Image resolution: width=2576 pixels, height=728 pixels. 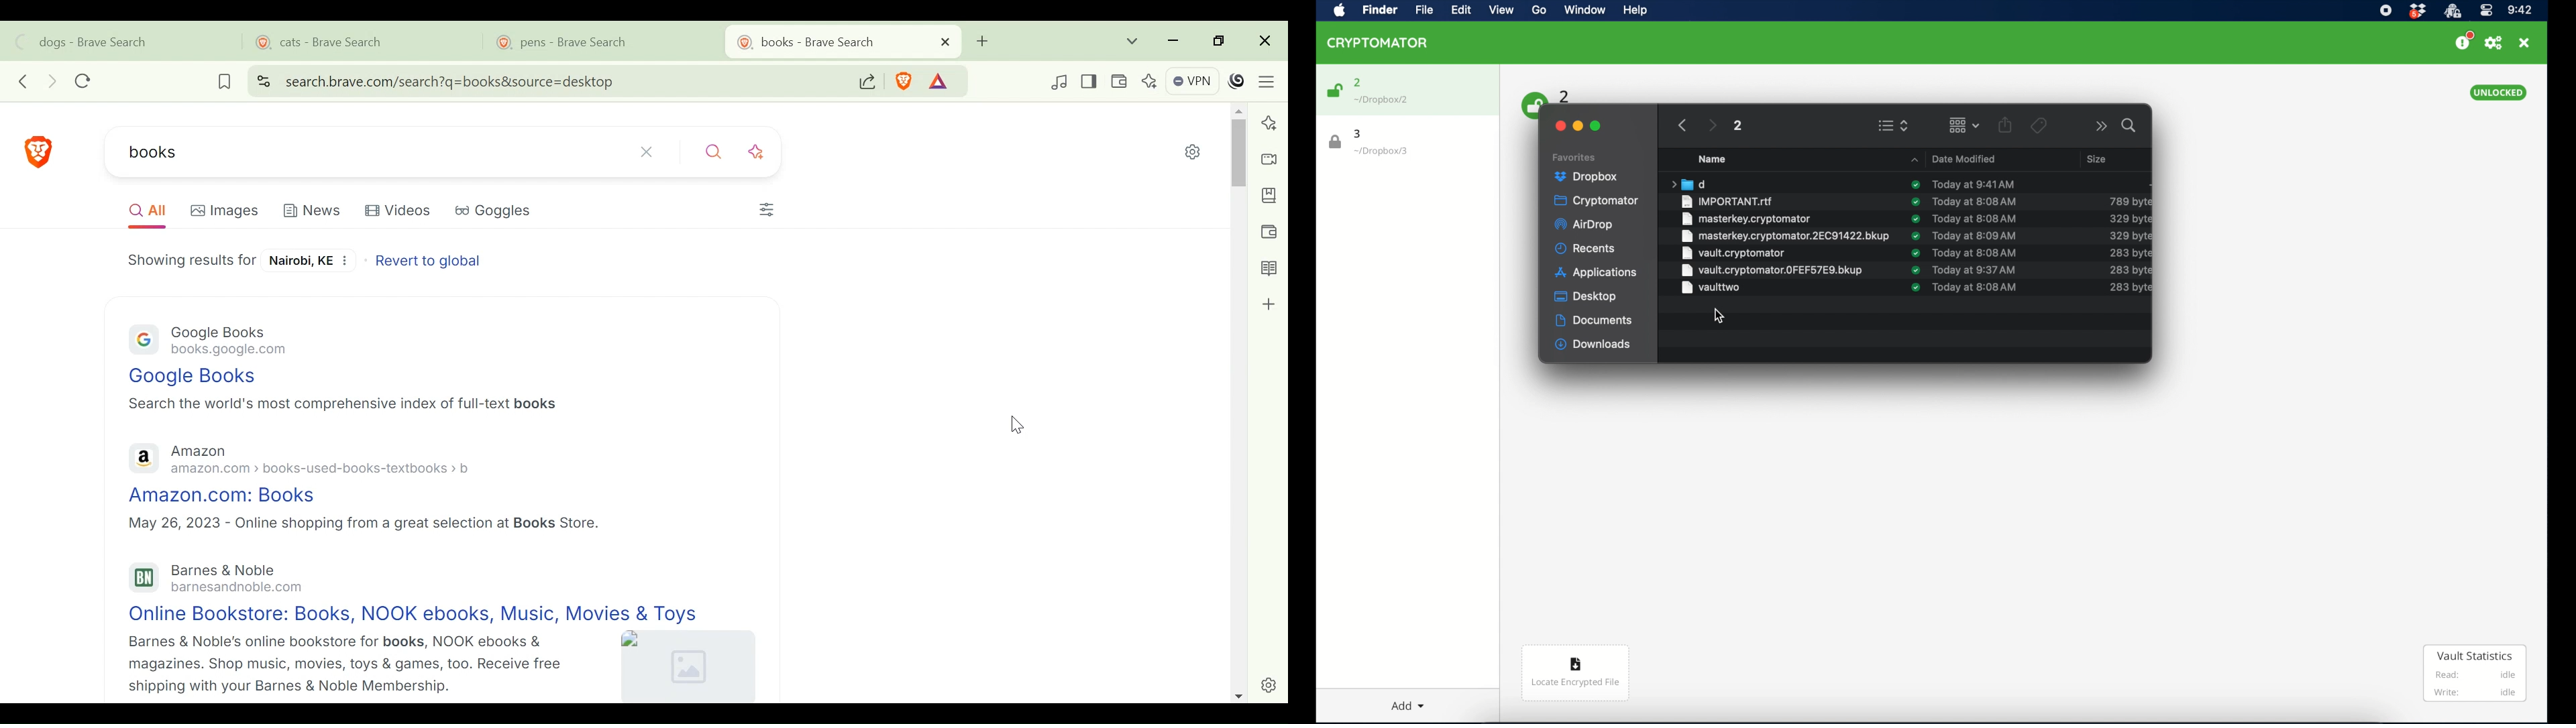 I want to click on edit, so click(x=1460, y=9).